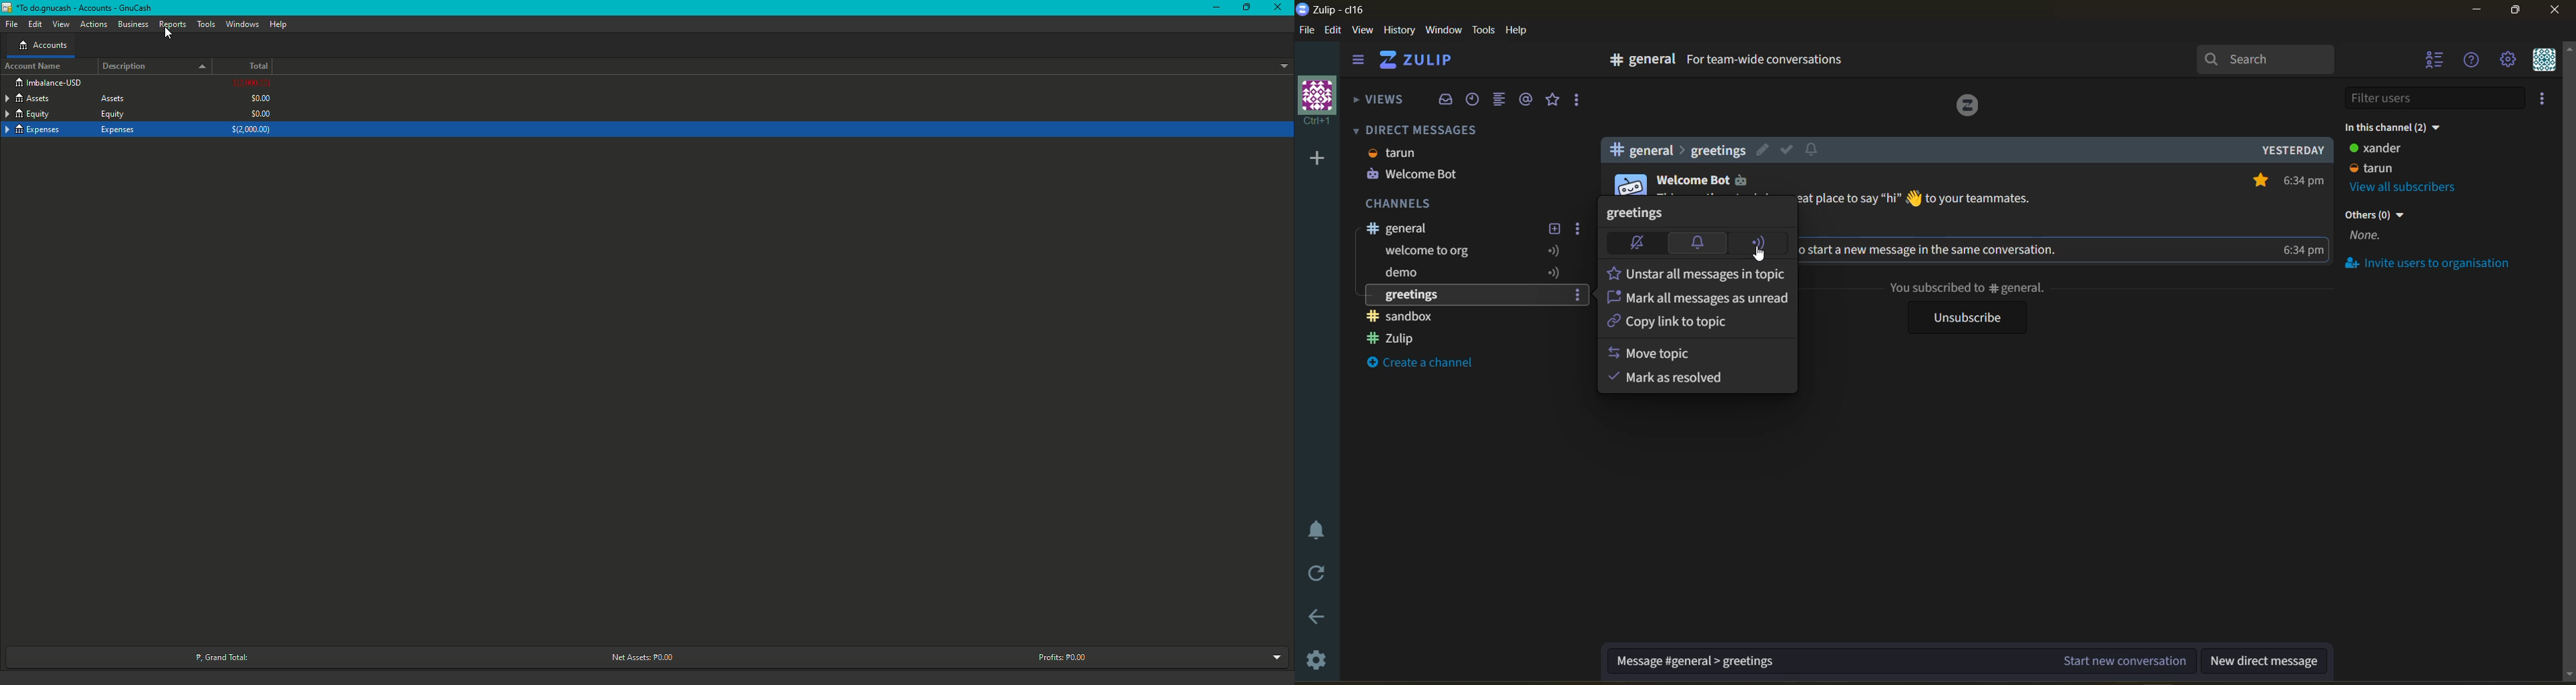  Describe the element at coordinates (258, 66) in the screenshot. I see `Total` at that location.